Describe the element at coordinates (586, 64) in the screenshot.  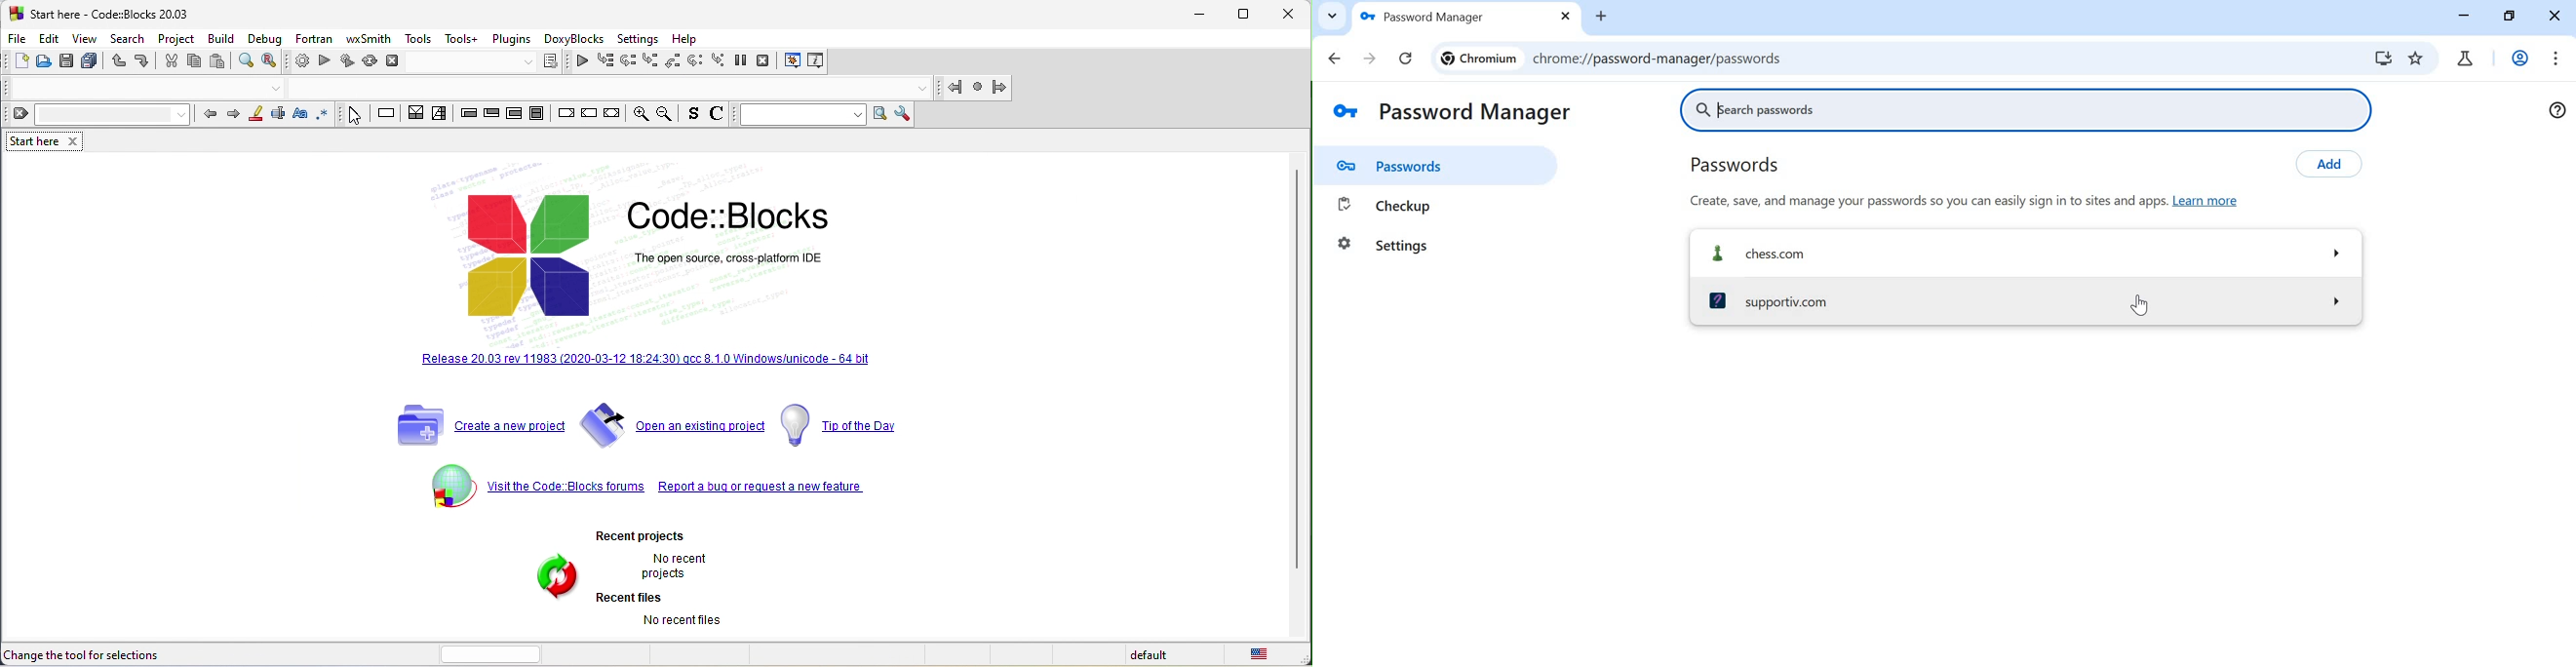
I see `continue` at that location.